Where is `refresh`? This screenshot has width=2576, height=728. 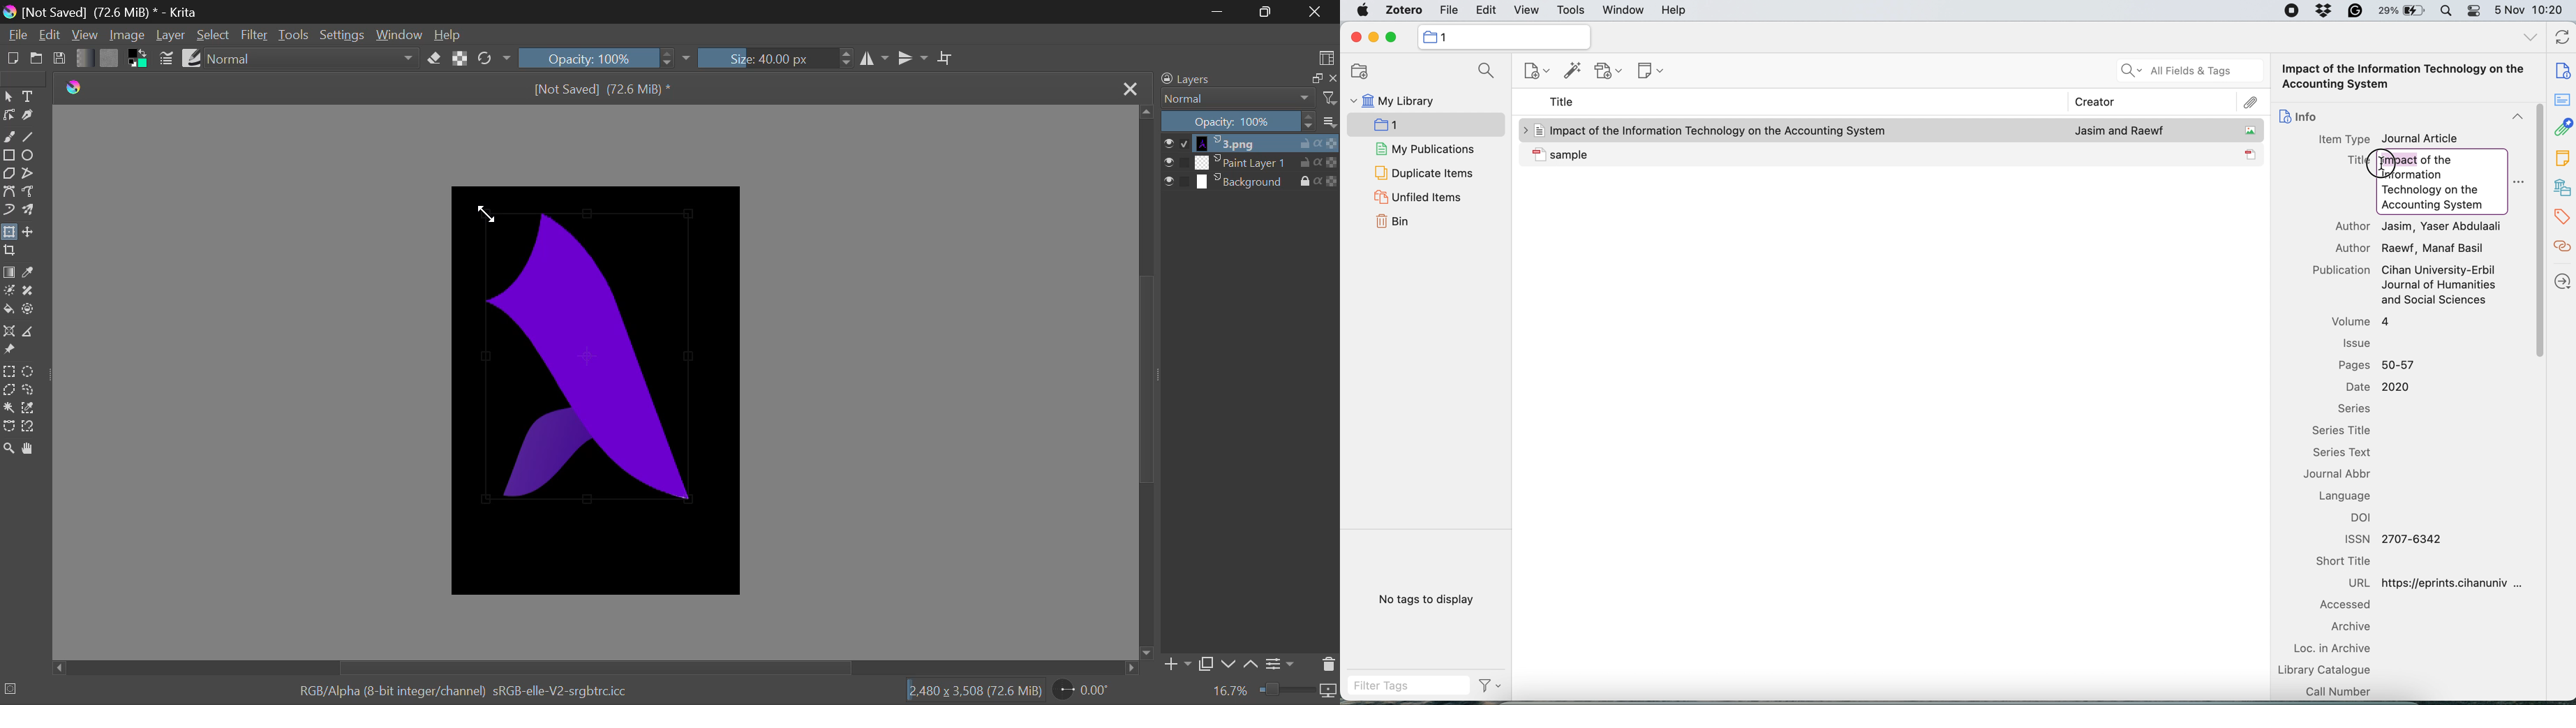 refresh is located at coordinates (2562, 39).